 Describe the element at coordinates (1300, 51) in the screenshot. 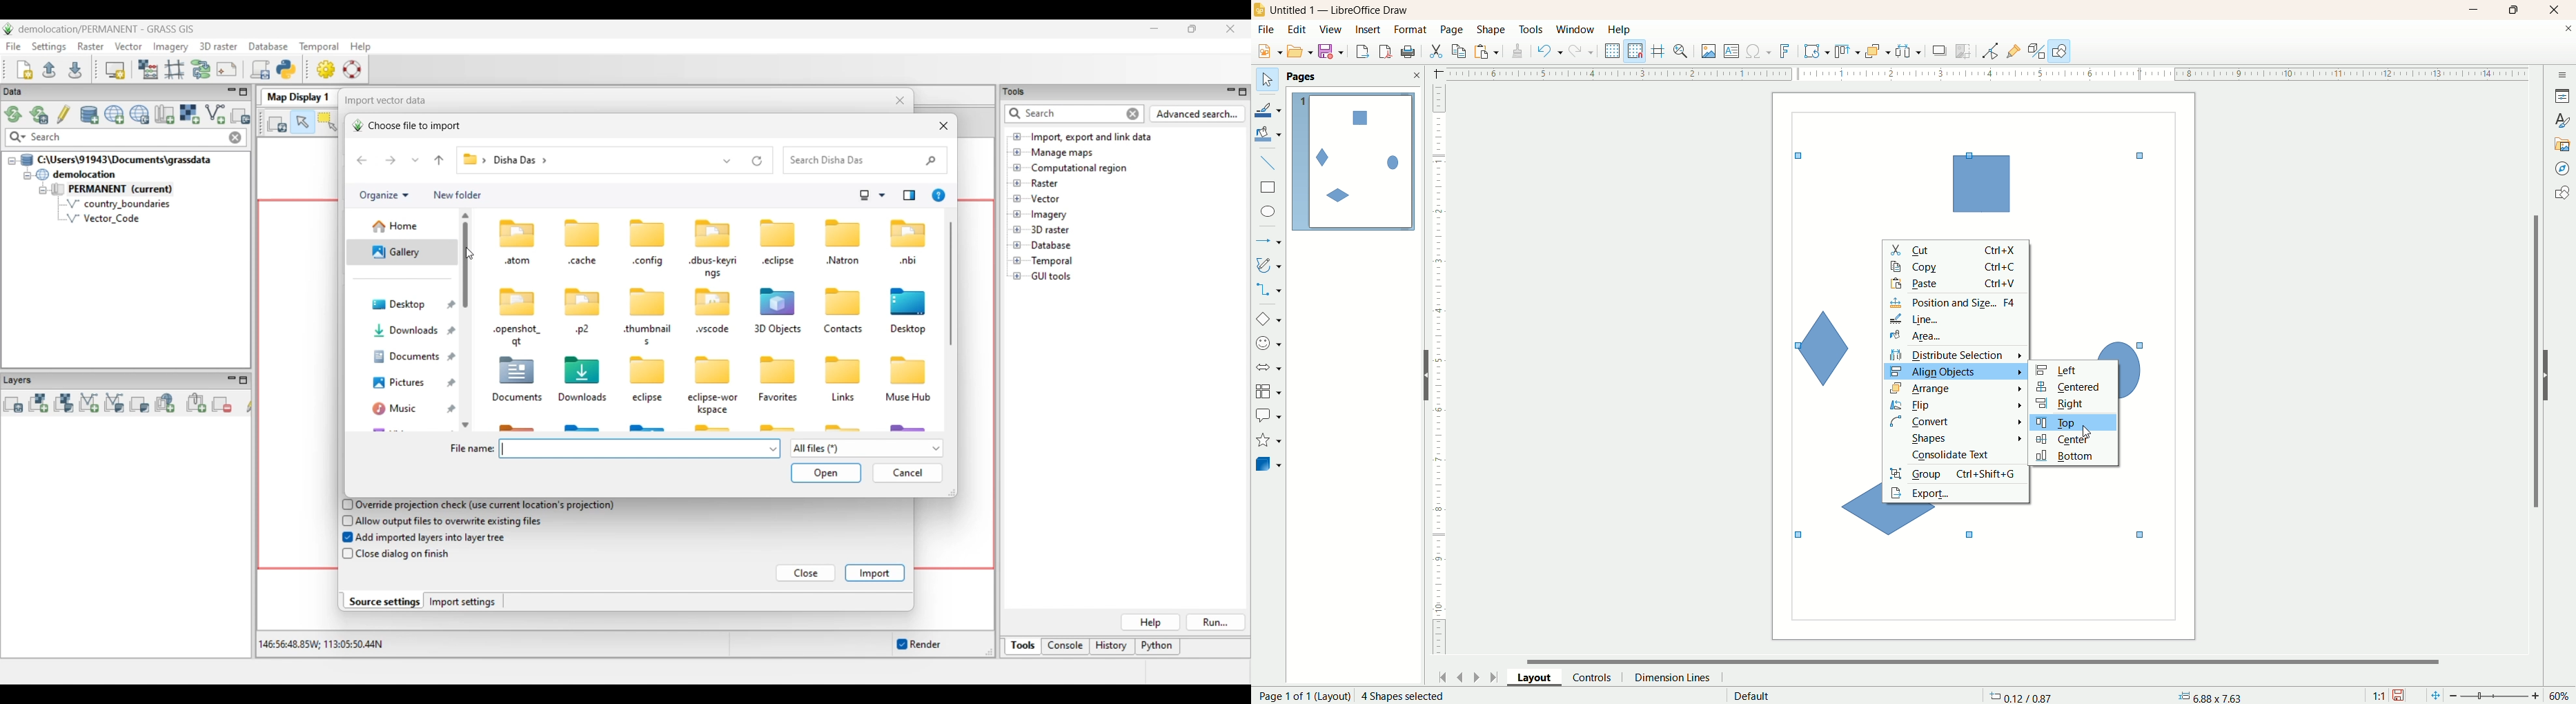

I see `open` at that location.